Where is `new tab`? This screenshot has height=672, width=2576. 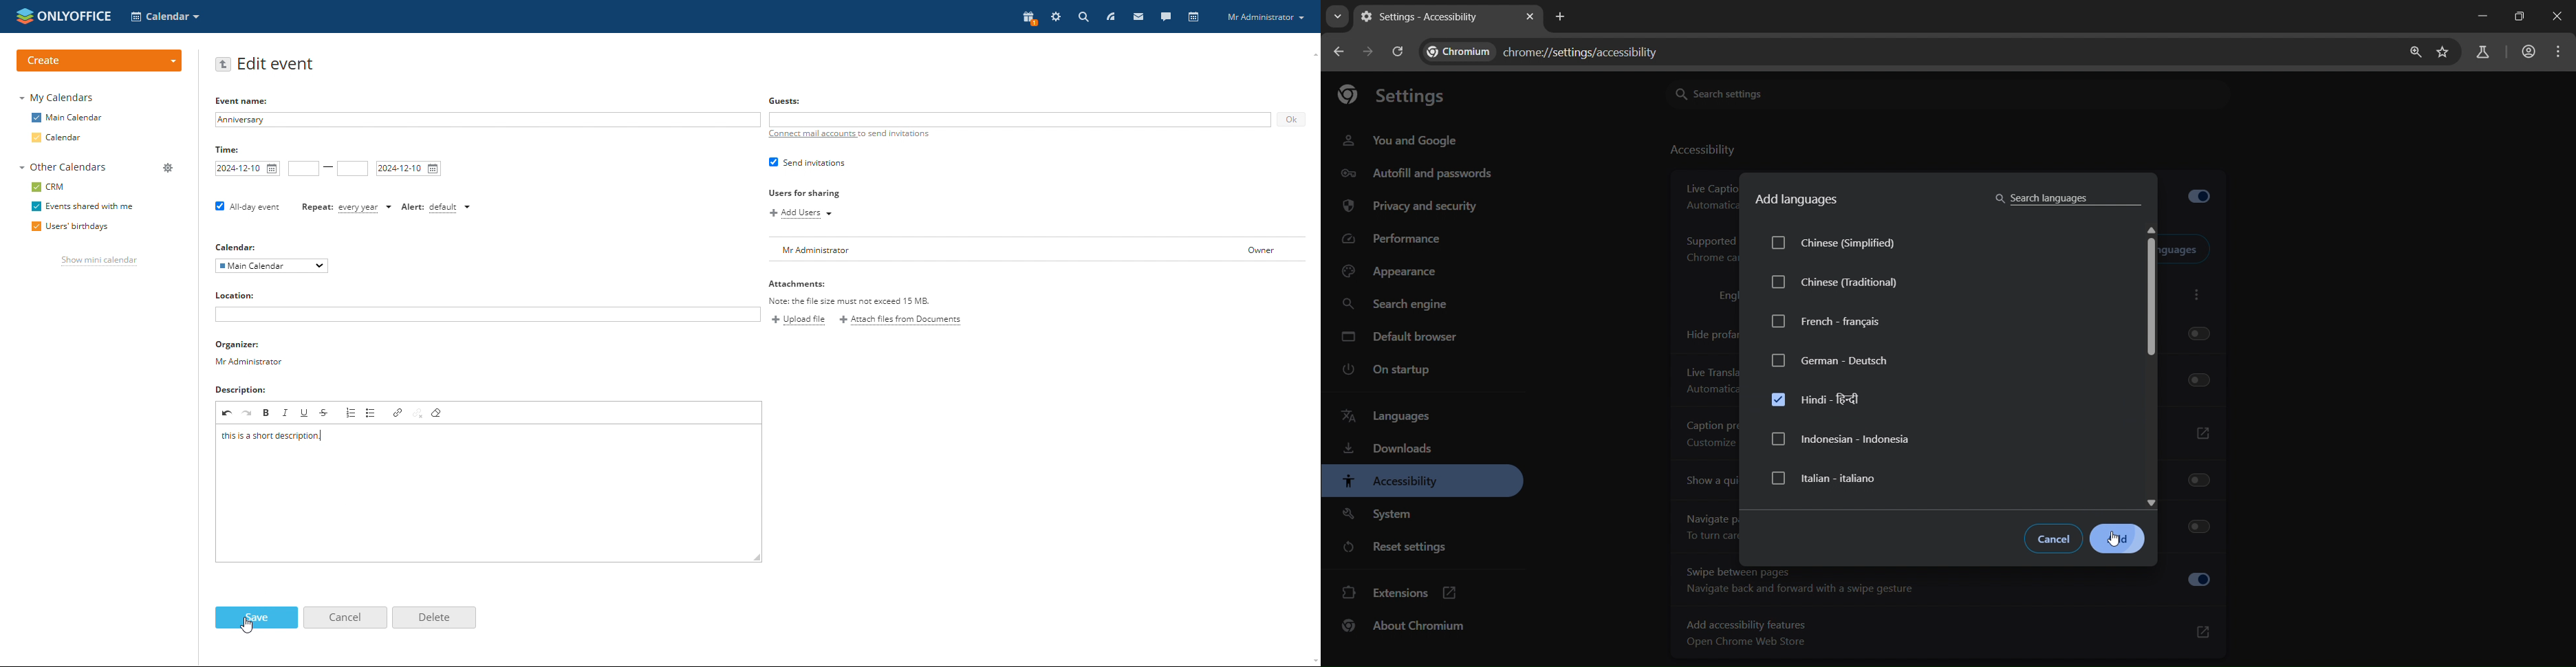 new tab is located at coordinates (1563, 18).